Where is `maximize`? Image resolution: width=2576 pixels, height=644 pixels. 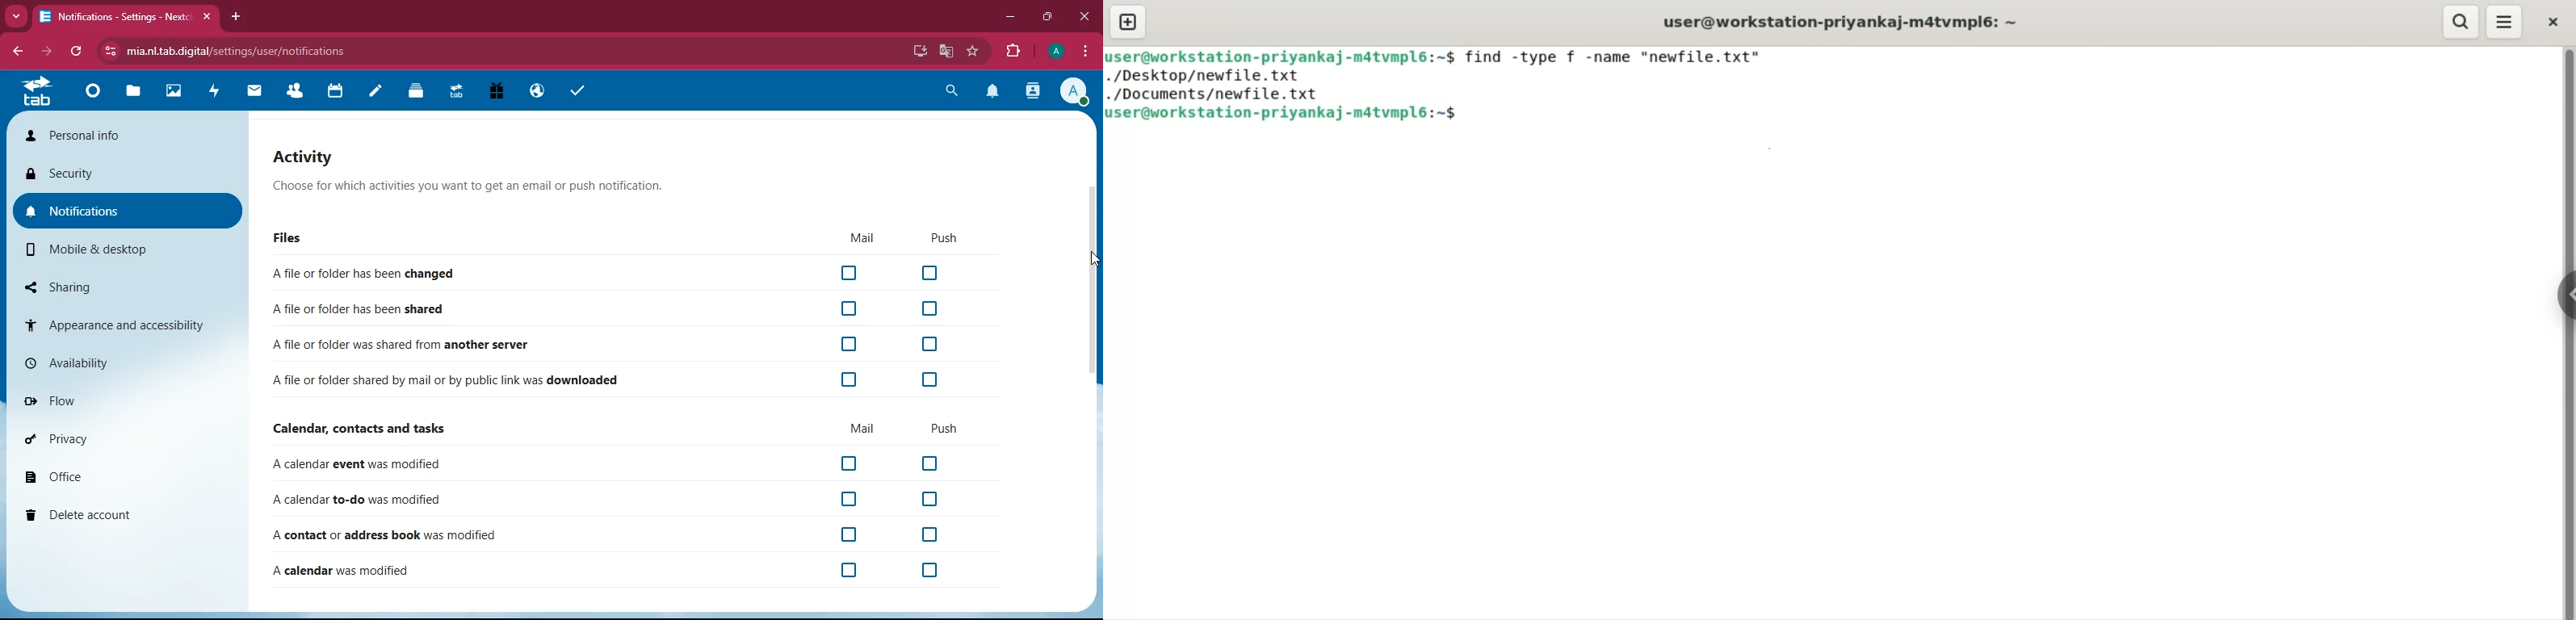 maximize is located at coordinates (1046, 18).